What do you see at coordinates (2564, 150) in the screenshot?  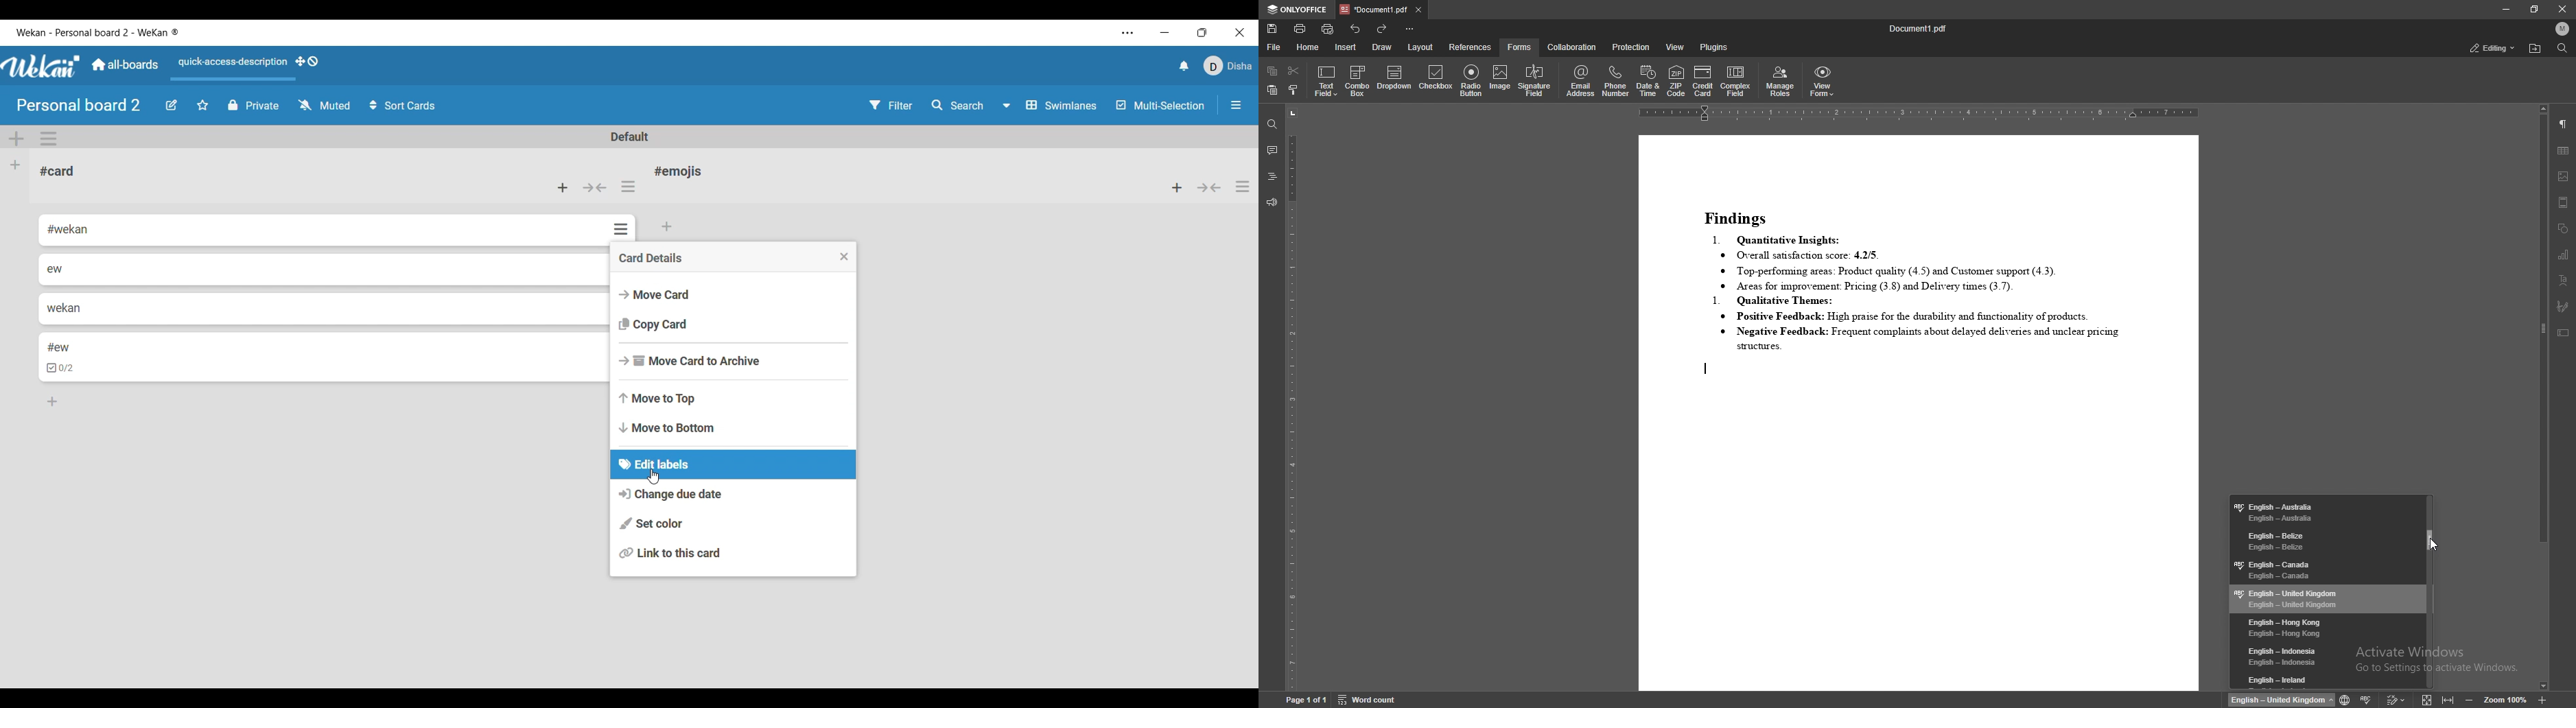 I see `table` at bounding box center [2564, 150].